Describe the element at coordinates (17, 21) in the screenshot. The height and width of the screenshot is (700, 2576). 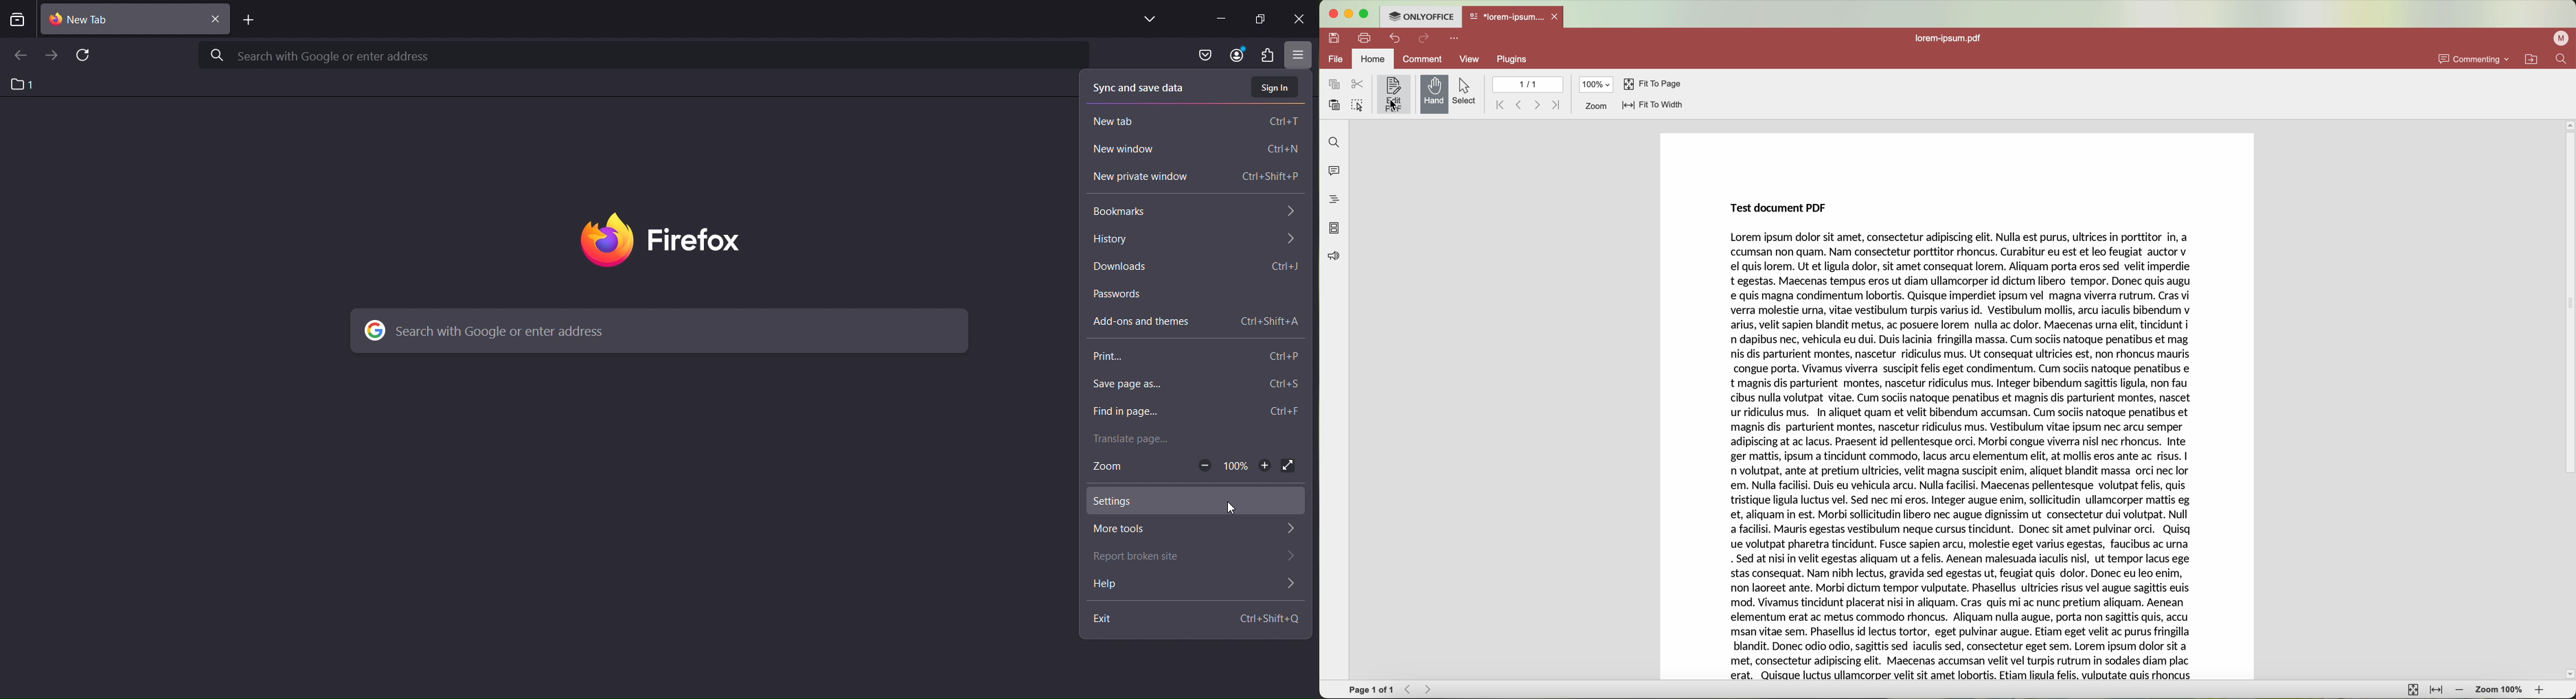
I see `search tab` at that location.